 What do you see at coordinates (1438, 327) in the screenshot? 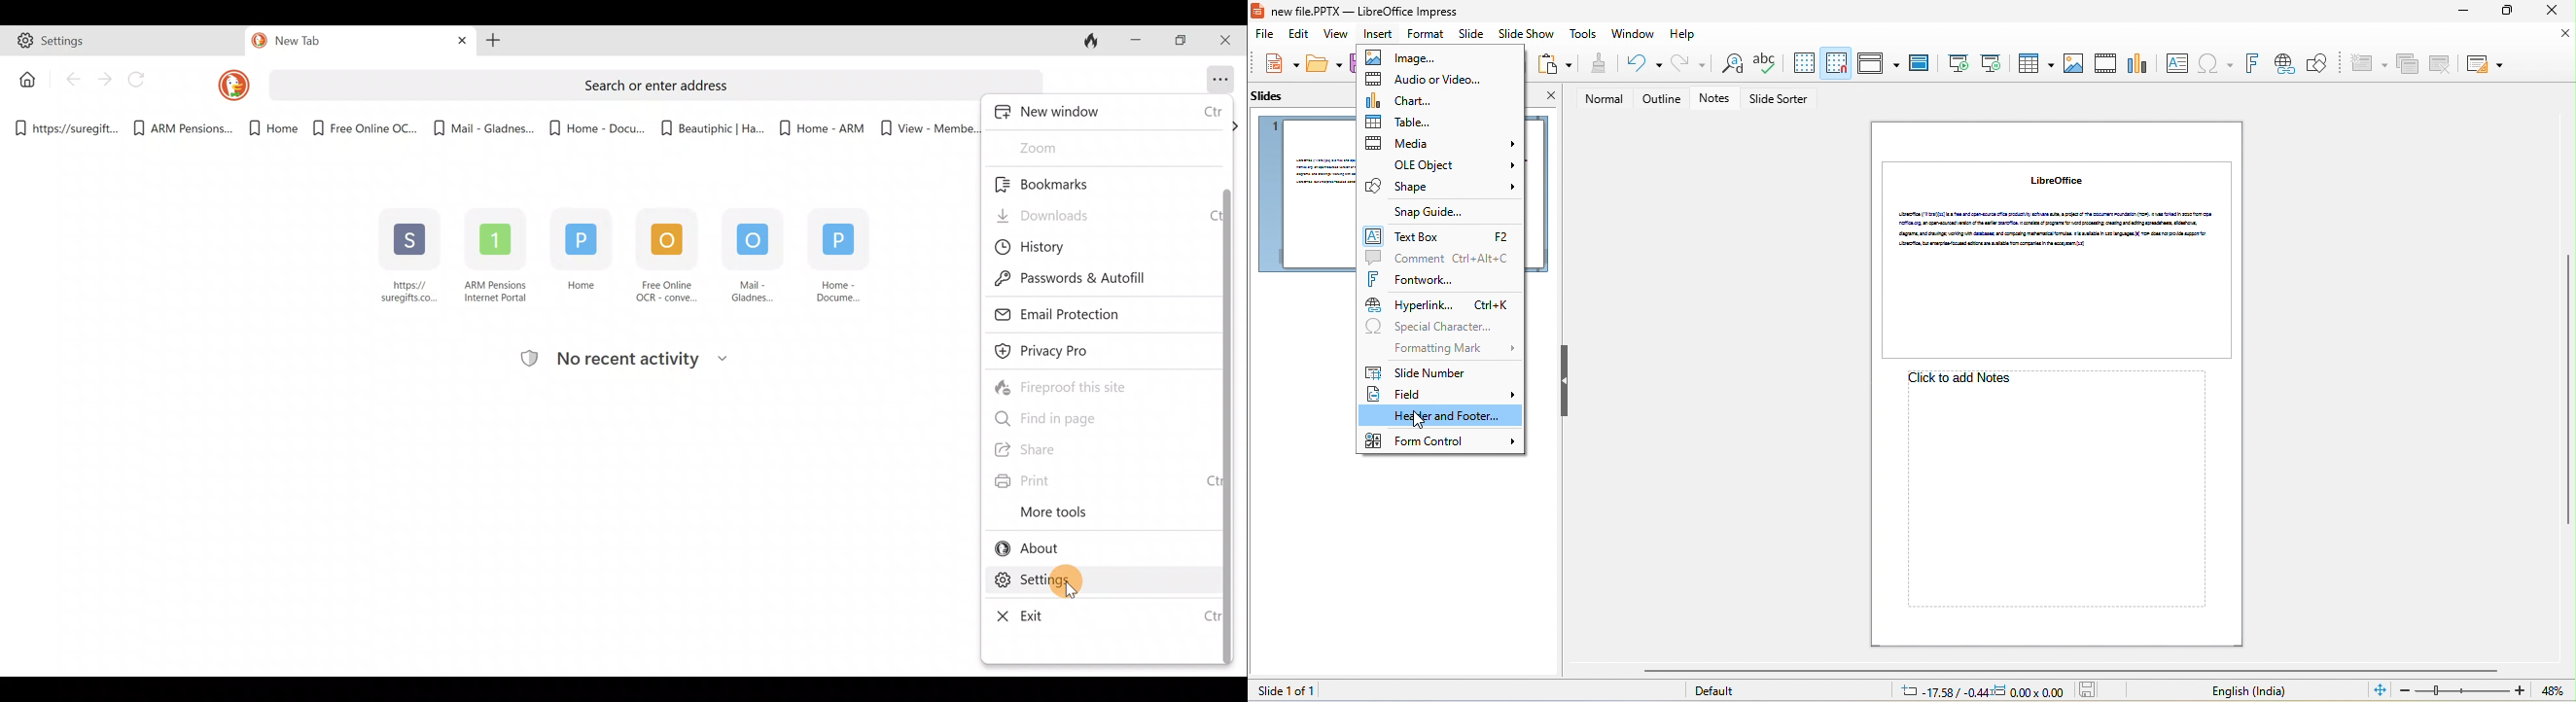
I see `special character` at bounding box center [1438, 327].